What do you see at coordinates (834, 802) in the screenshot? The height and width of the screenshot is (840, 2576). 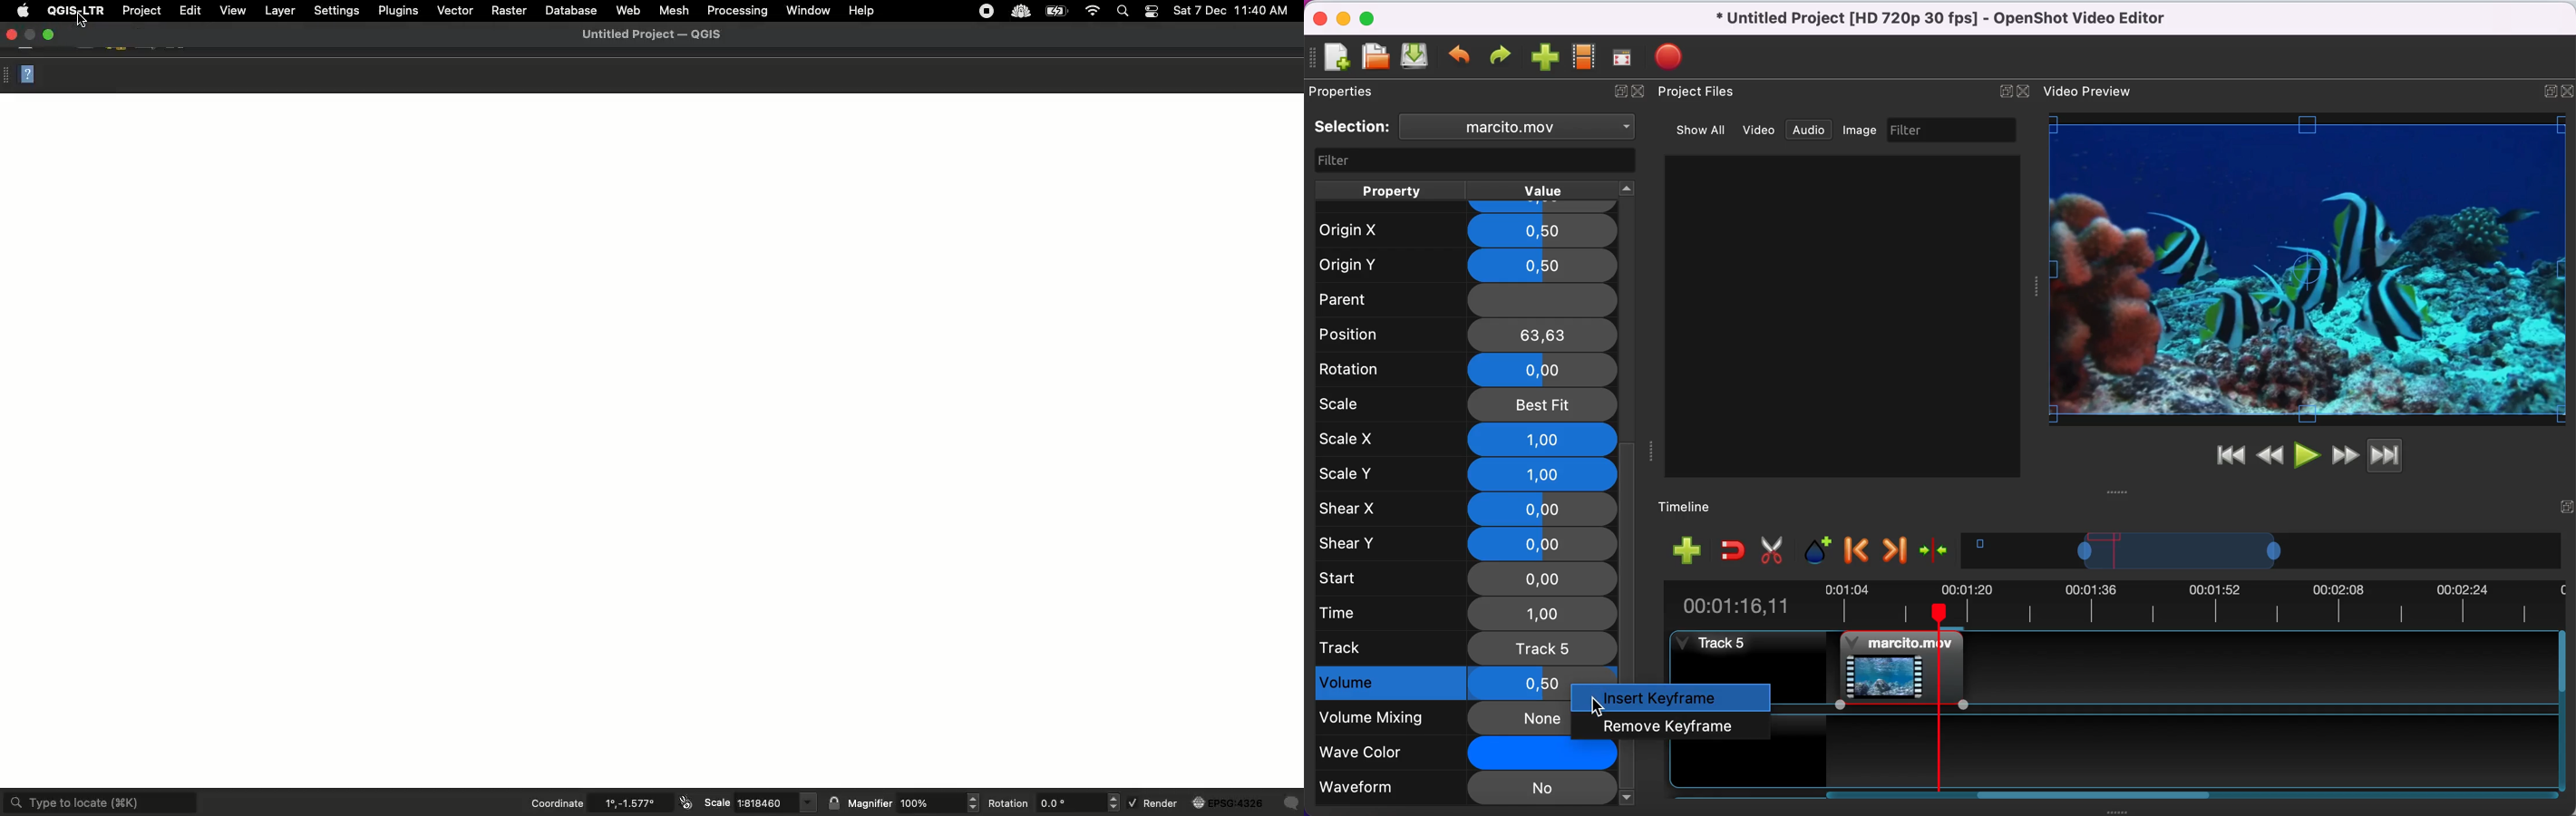 I see `emblem` at bounding box center [834, 802].